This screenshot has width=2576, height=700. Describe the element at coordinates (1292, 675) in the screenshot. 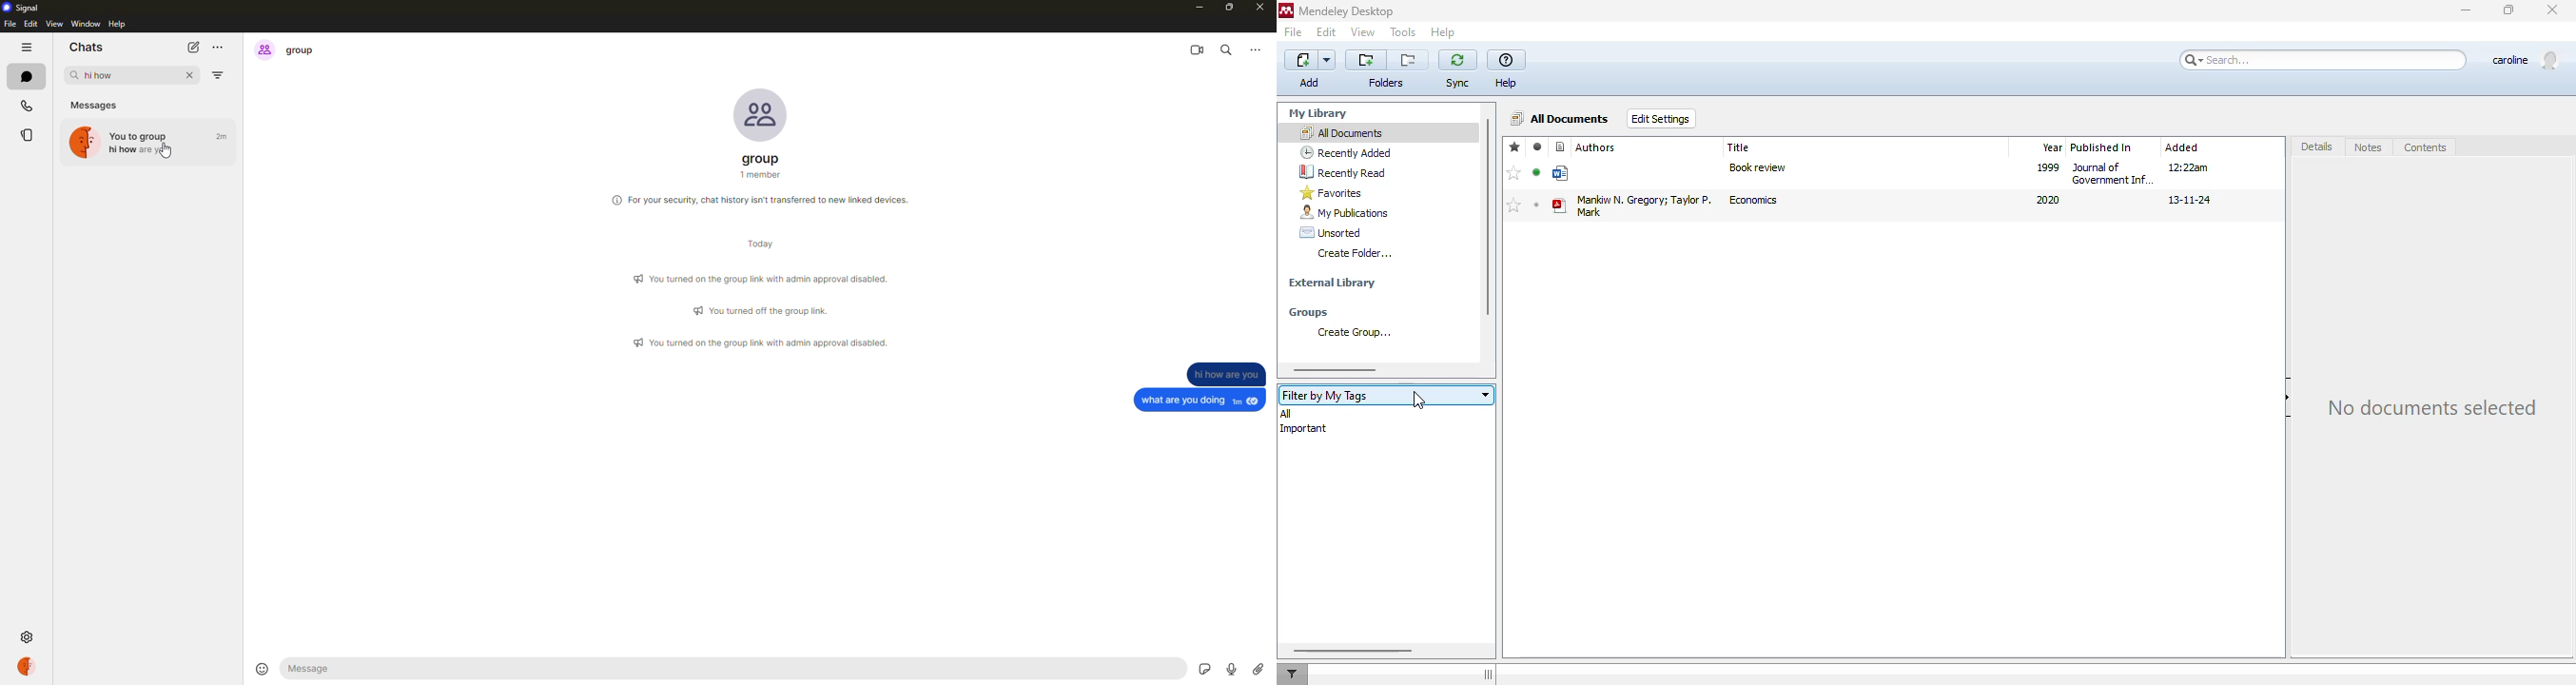

I see `filter documents by author, tag or publication` at that location.